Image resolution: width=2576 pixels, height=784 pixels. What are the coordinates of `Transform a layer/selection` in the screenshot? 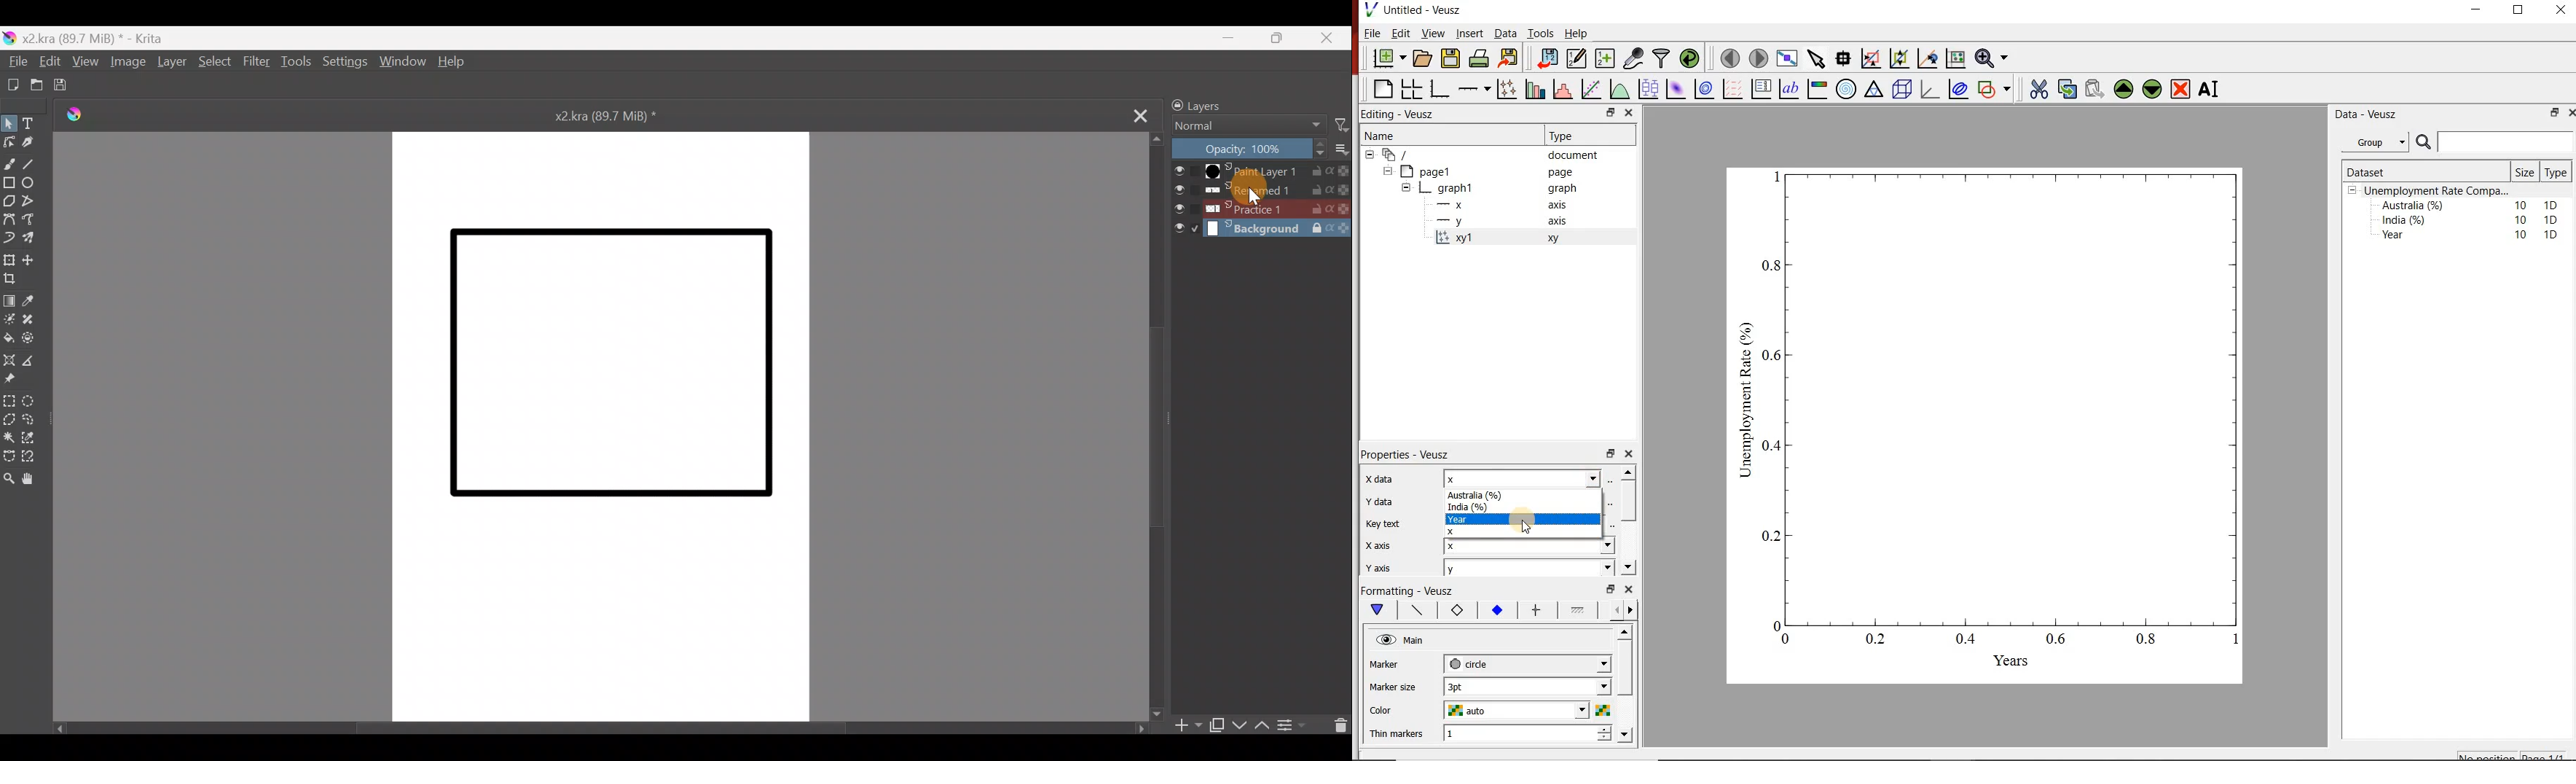 It's located at (9, 259).